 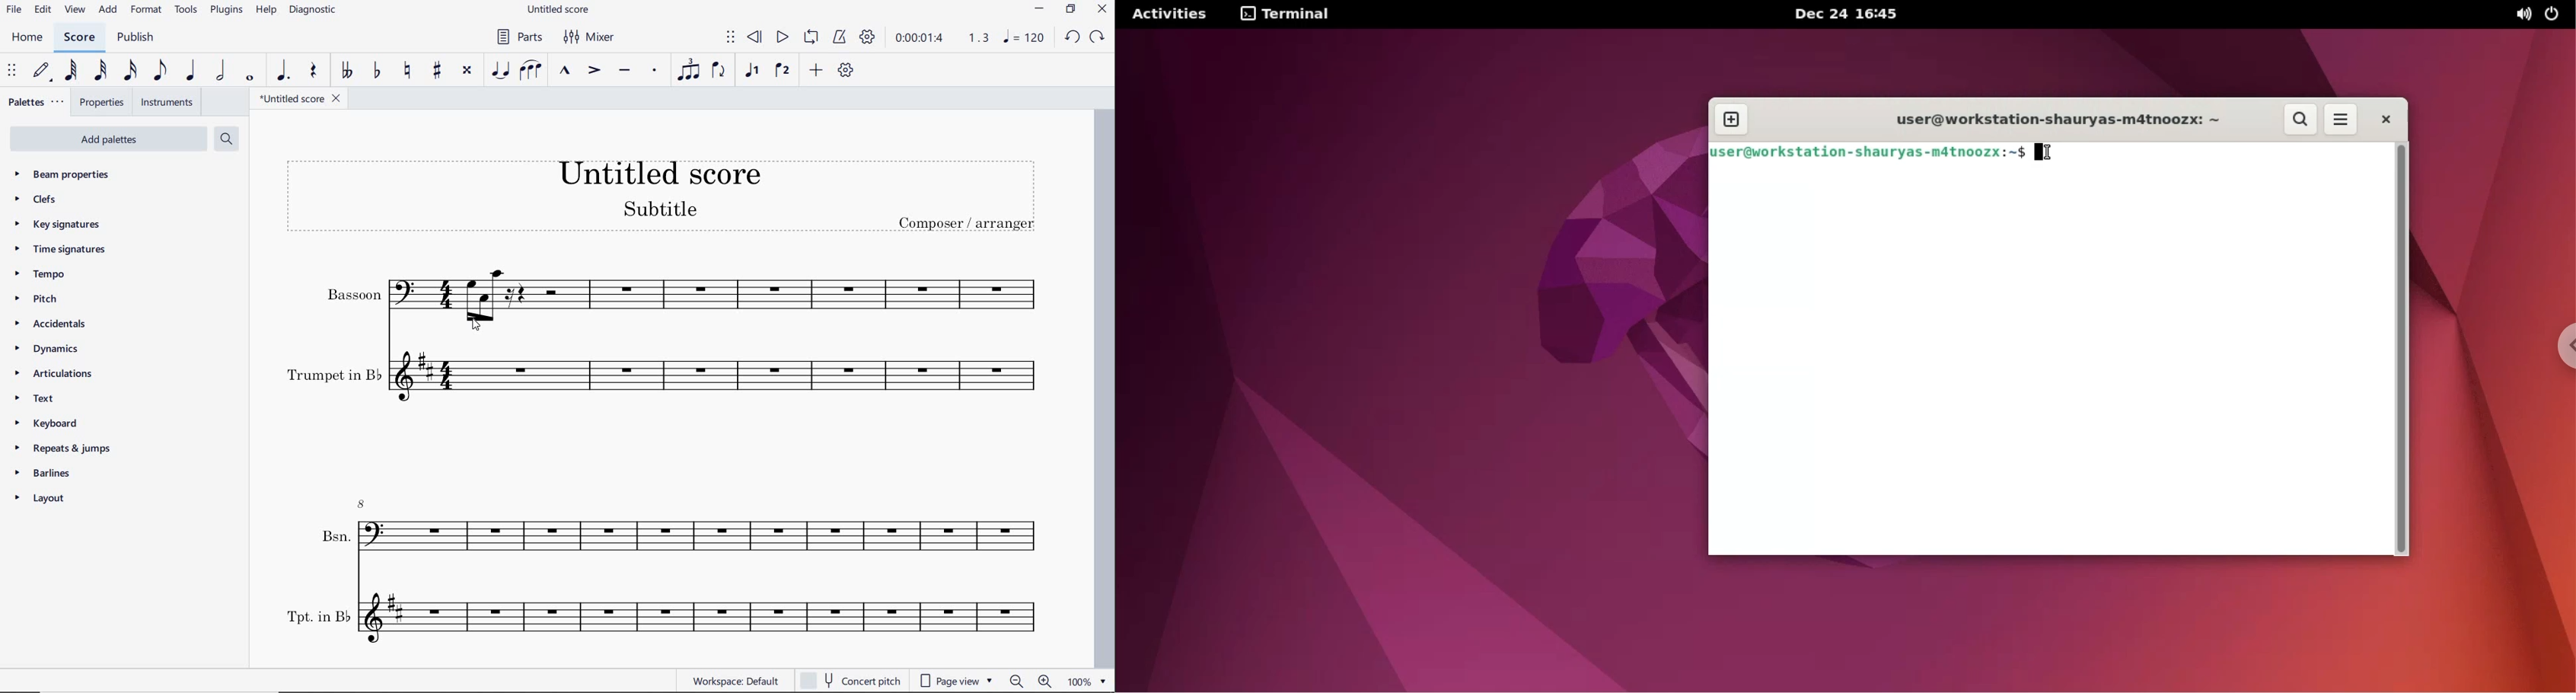 I want to click on palettes, so click(x=35, y=102).